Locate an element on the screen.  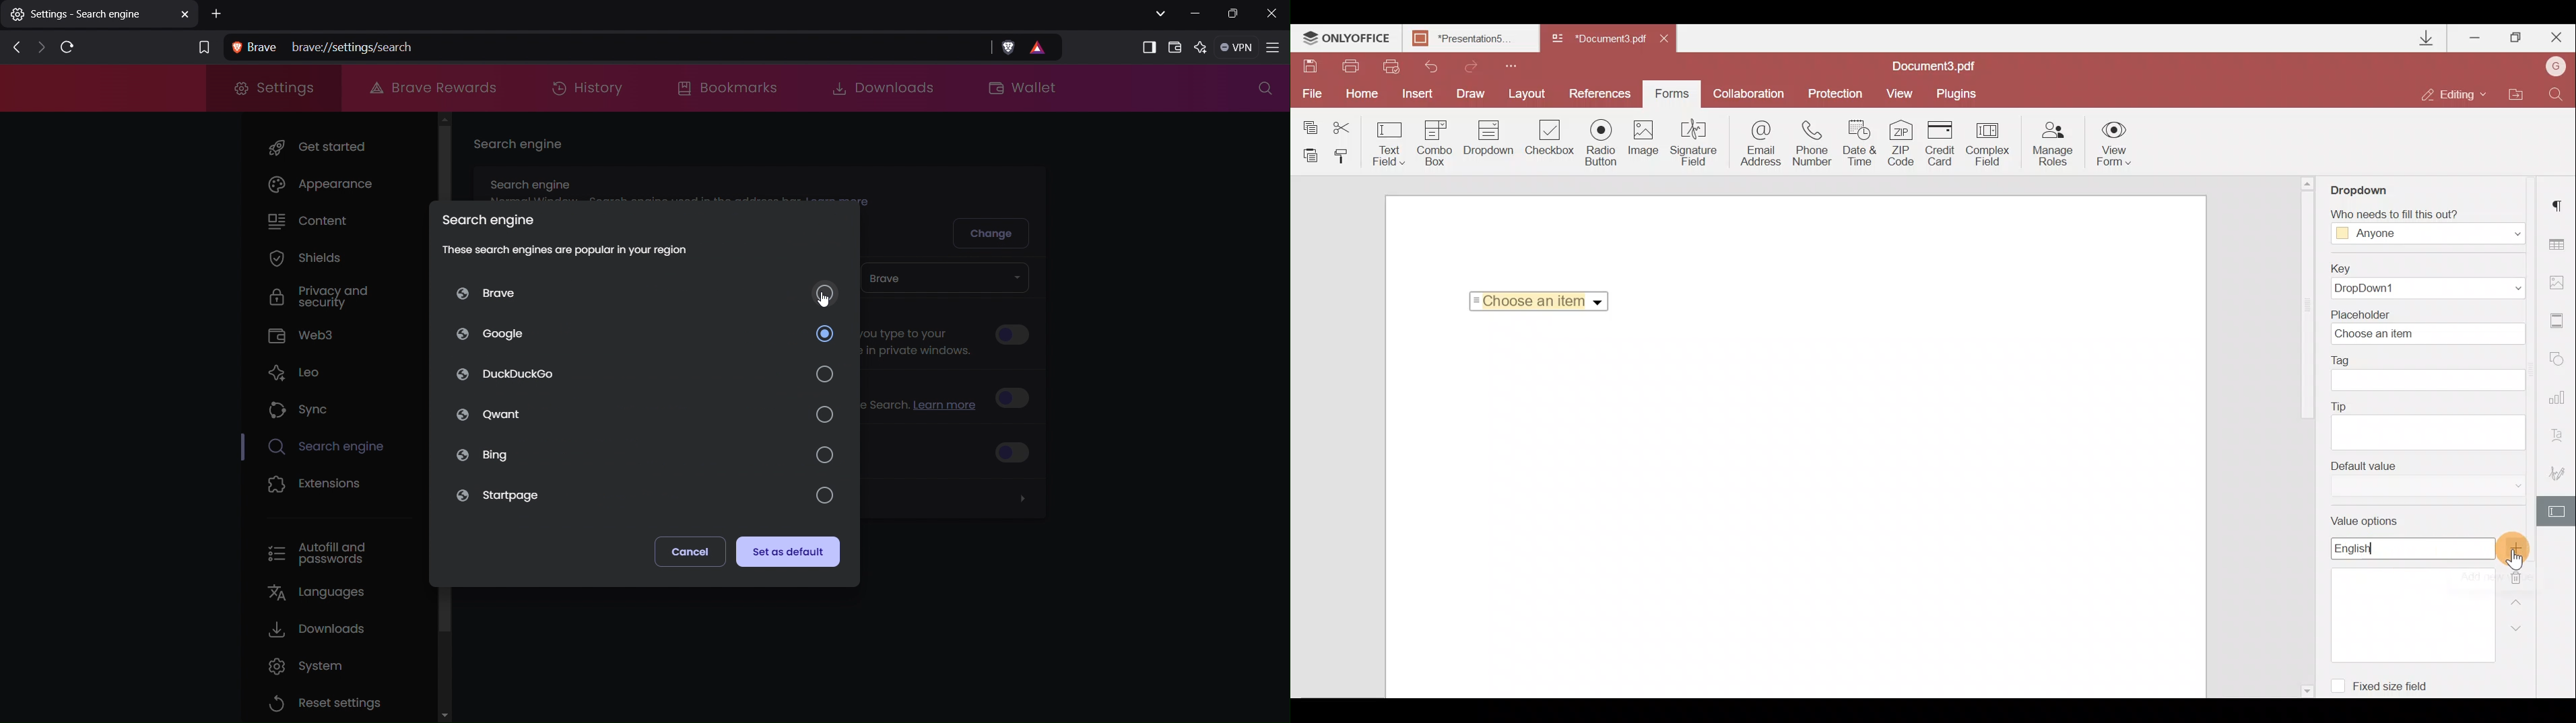
Value options is located at coordinates (2412, 590).